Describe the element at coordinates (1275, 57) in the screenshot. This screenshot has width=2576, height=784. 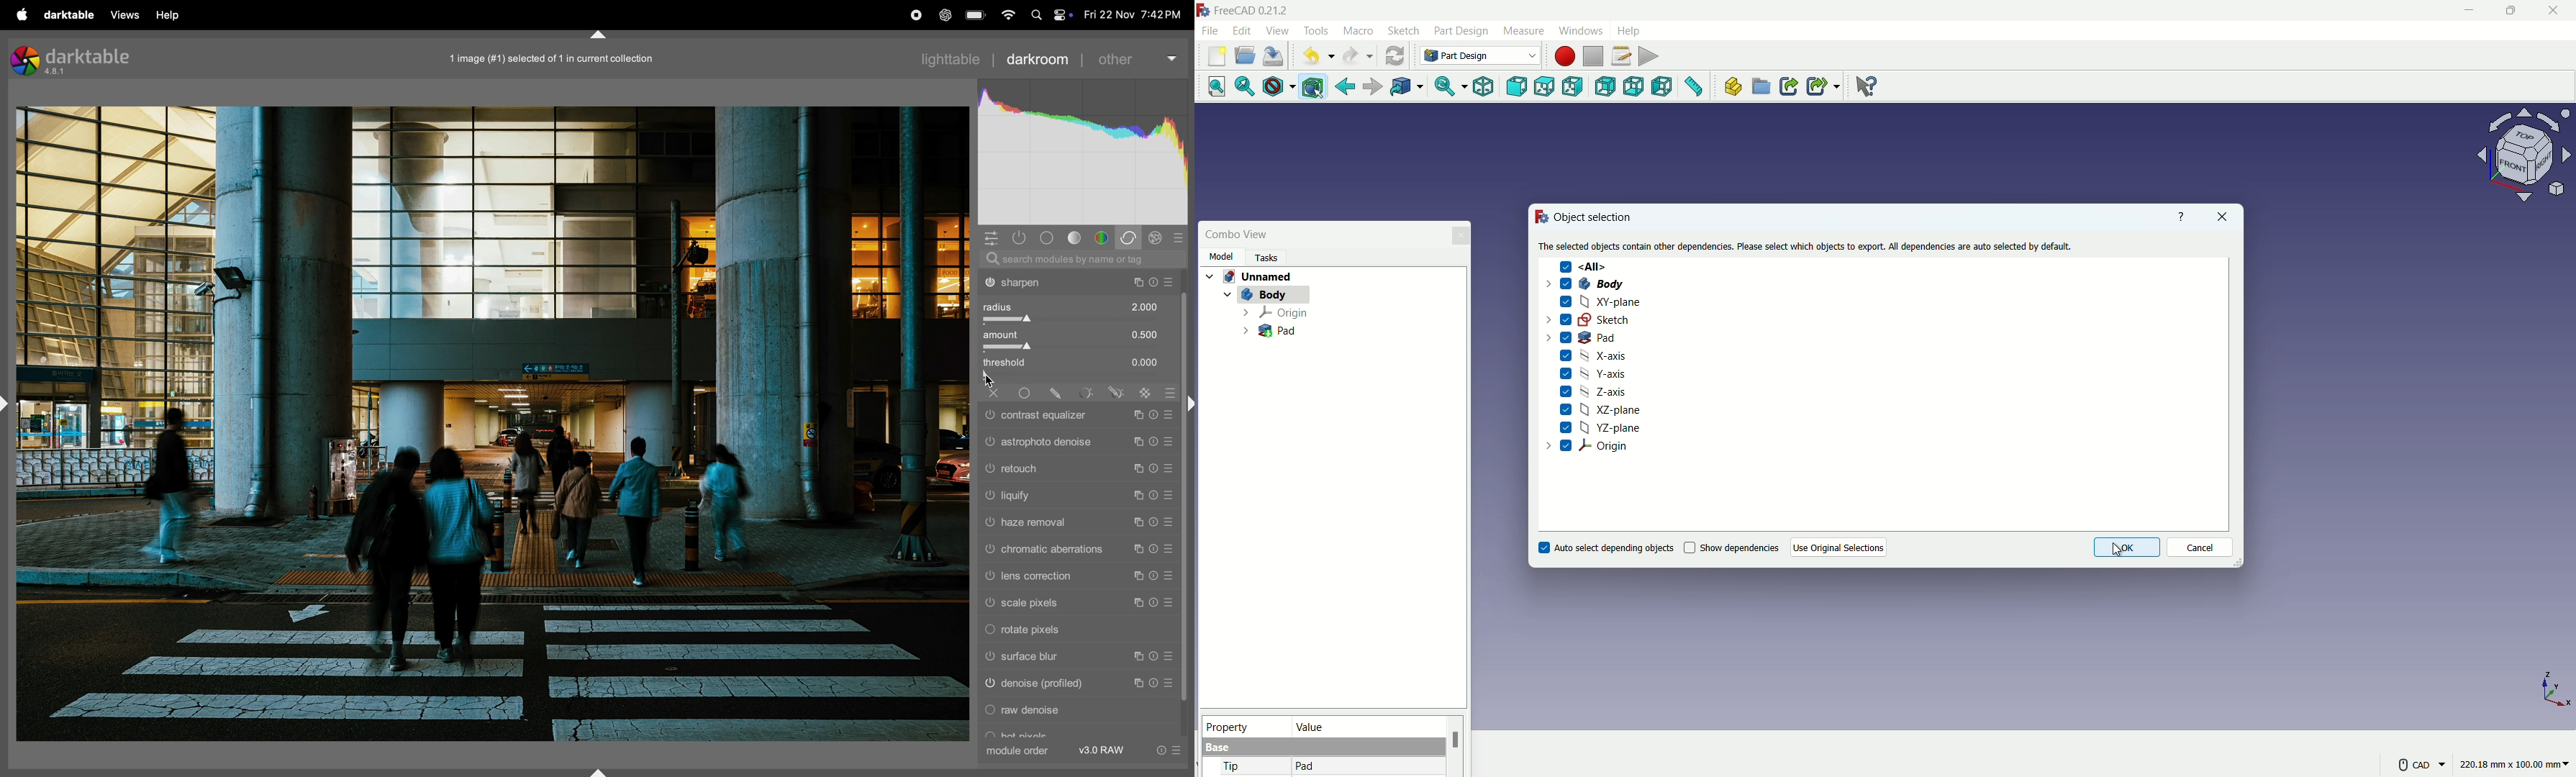
I see `save file` at that location.